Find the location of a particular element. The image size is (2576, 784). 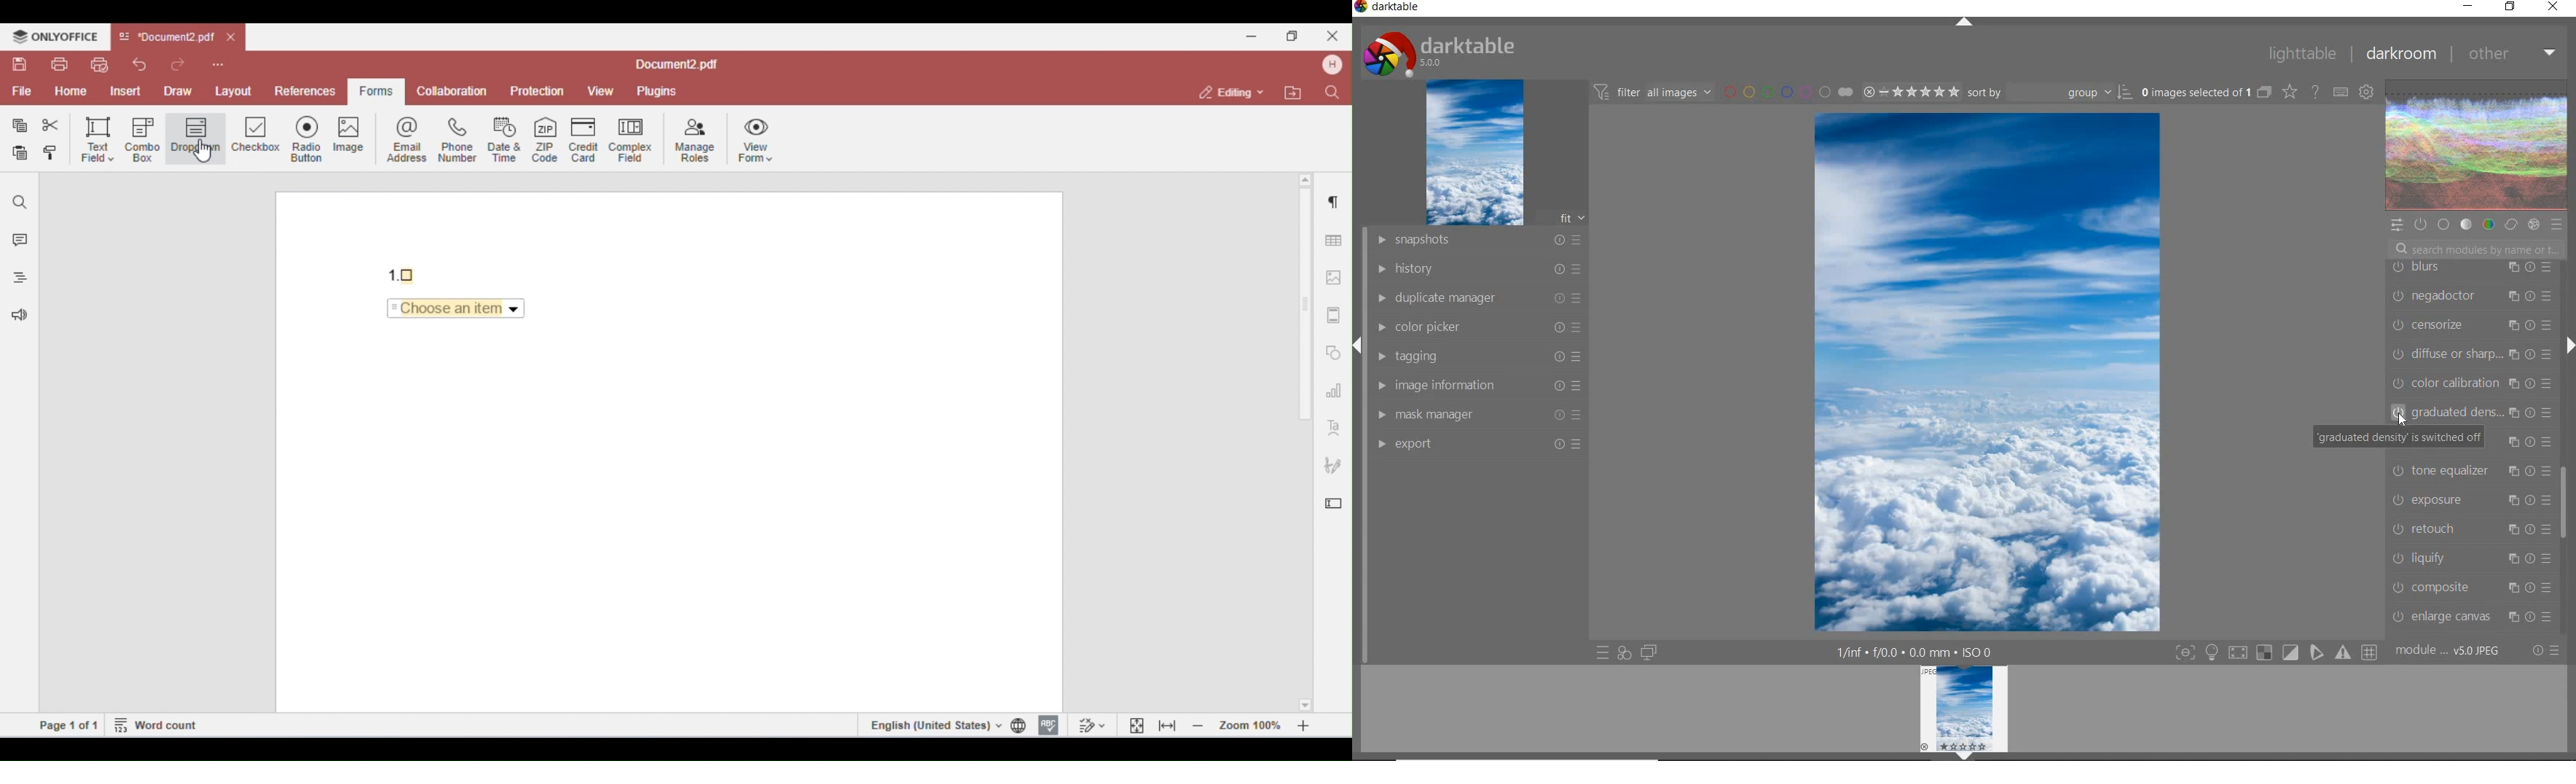

Down is located at coordinates (1965, 756).